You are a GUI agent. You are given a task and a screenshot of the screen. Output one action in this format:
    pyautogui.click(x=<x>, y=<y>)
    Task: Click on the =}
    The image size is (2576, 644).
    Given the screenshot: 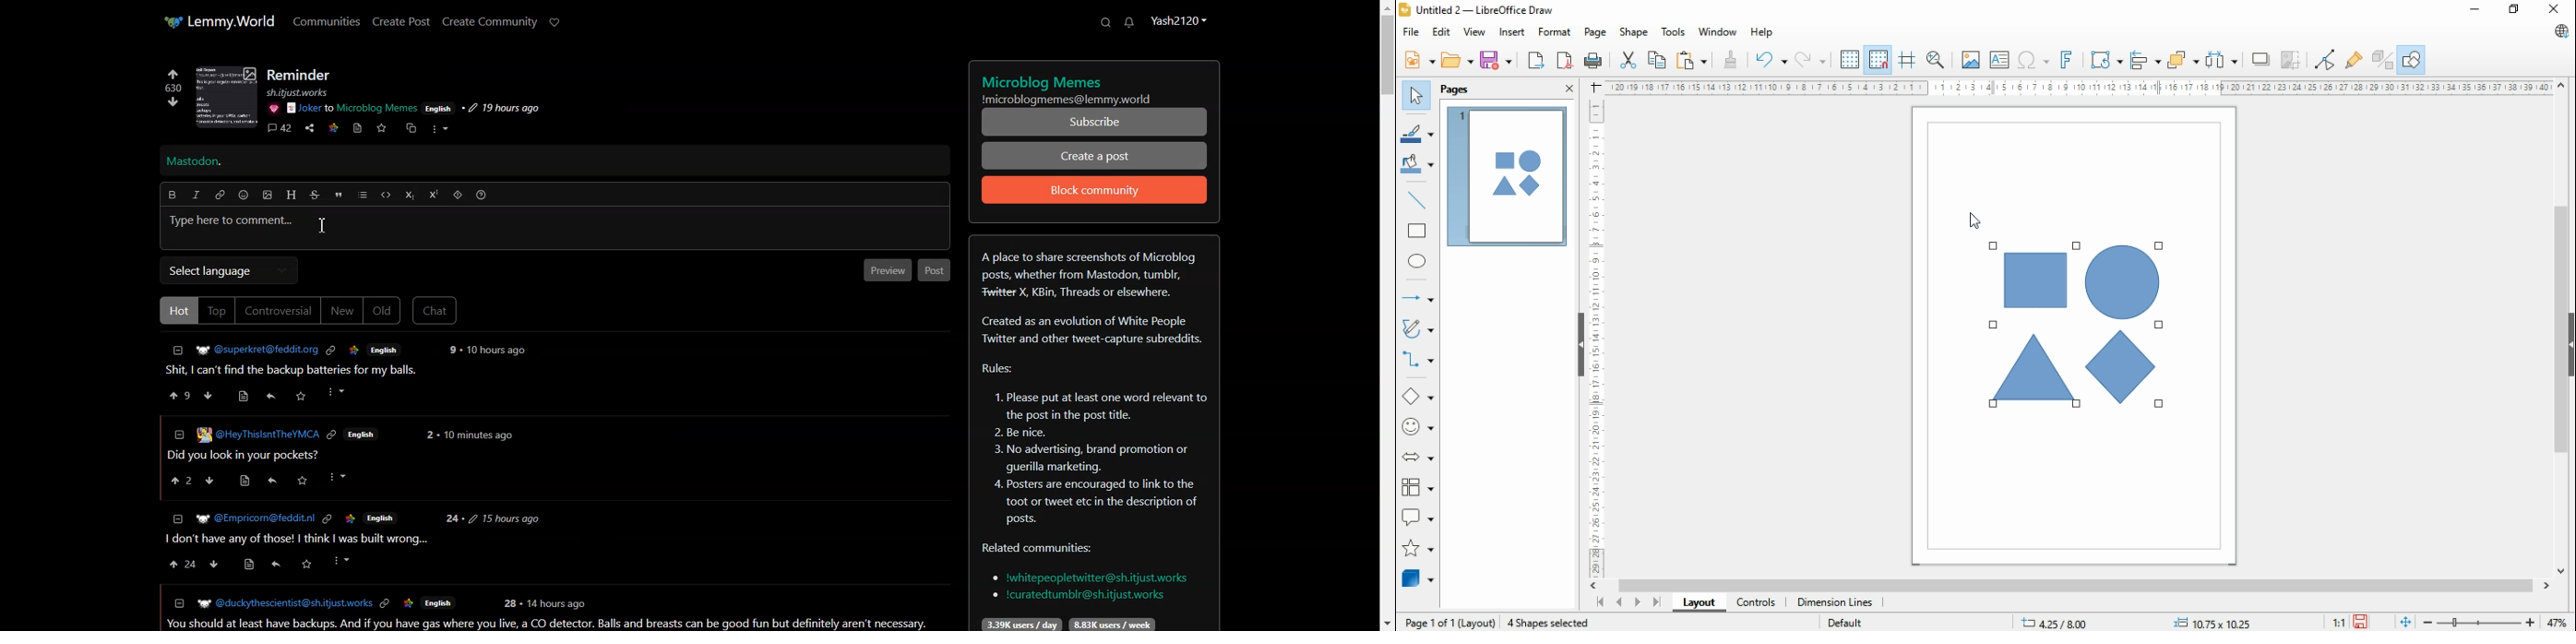 What is the action you would take?
    pyautogui.click(x=177, y=518)
    